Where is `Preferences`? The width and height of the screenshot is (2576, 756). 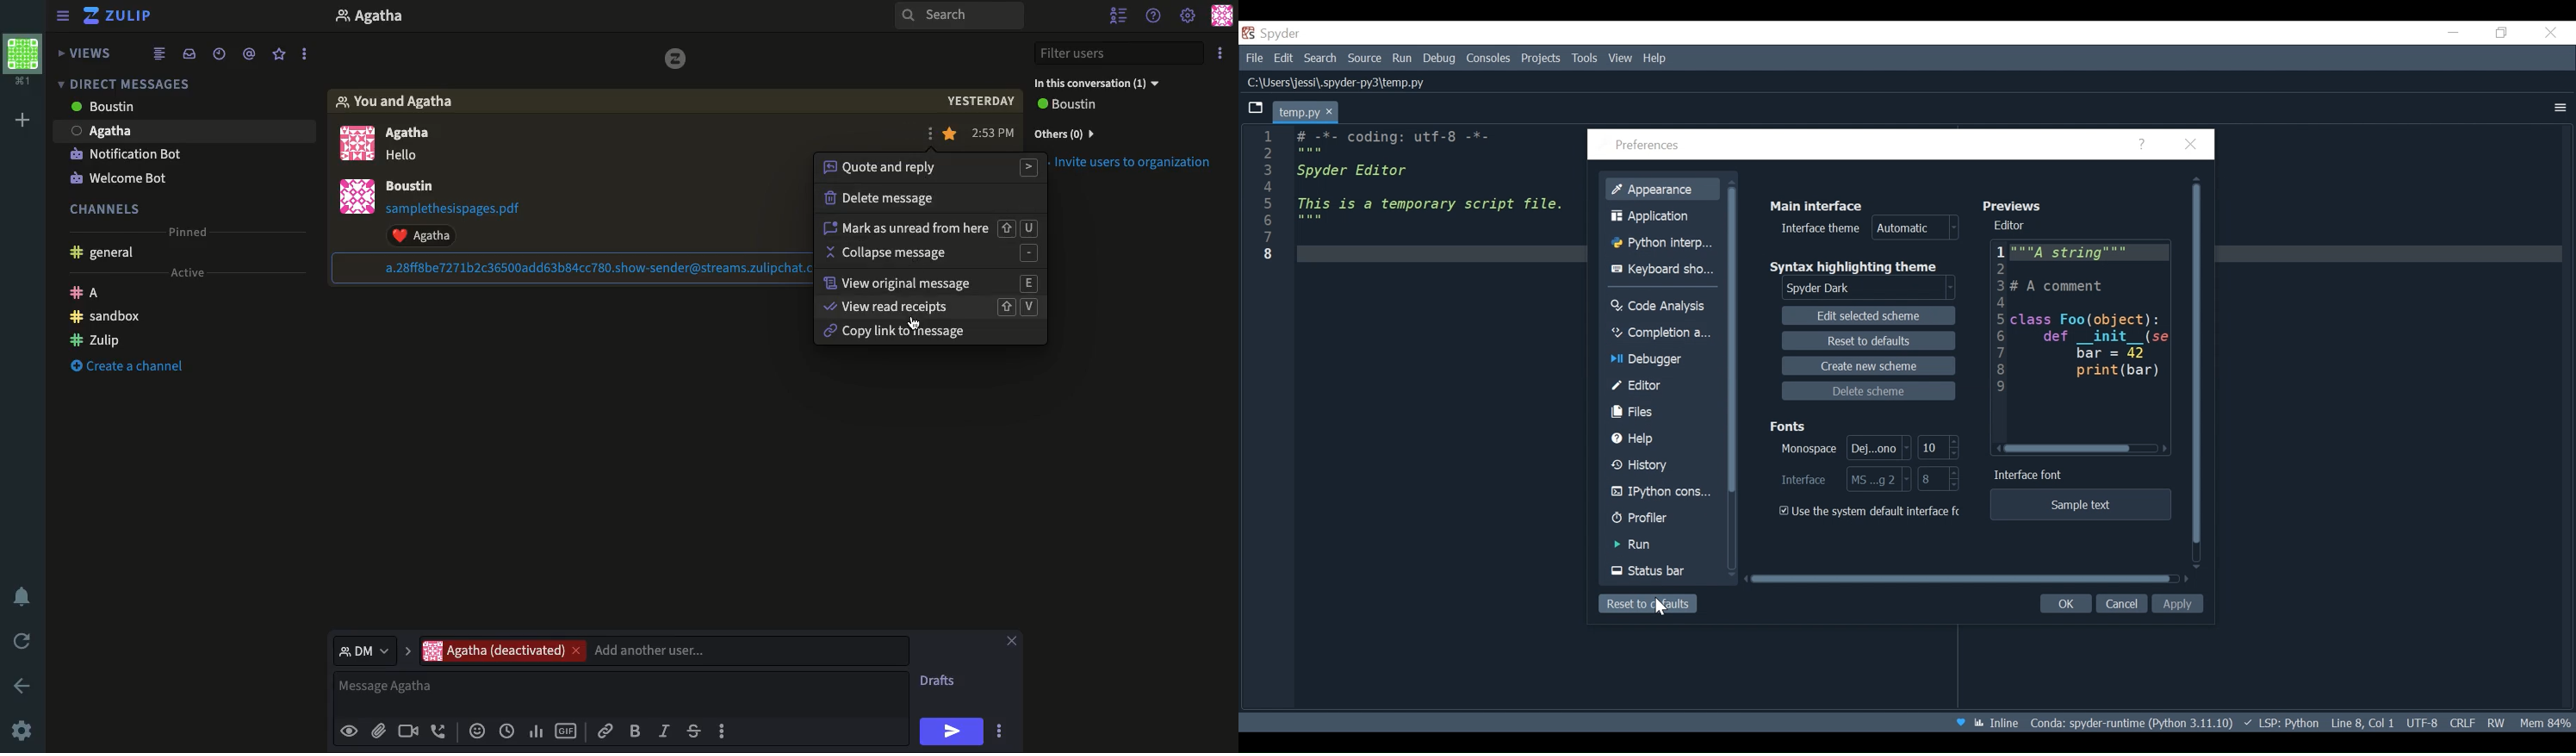 Preferences is located at coordinates (1650, 146).